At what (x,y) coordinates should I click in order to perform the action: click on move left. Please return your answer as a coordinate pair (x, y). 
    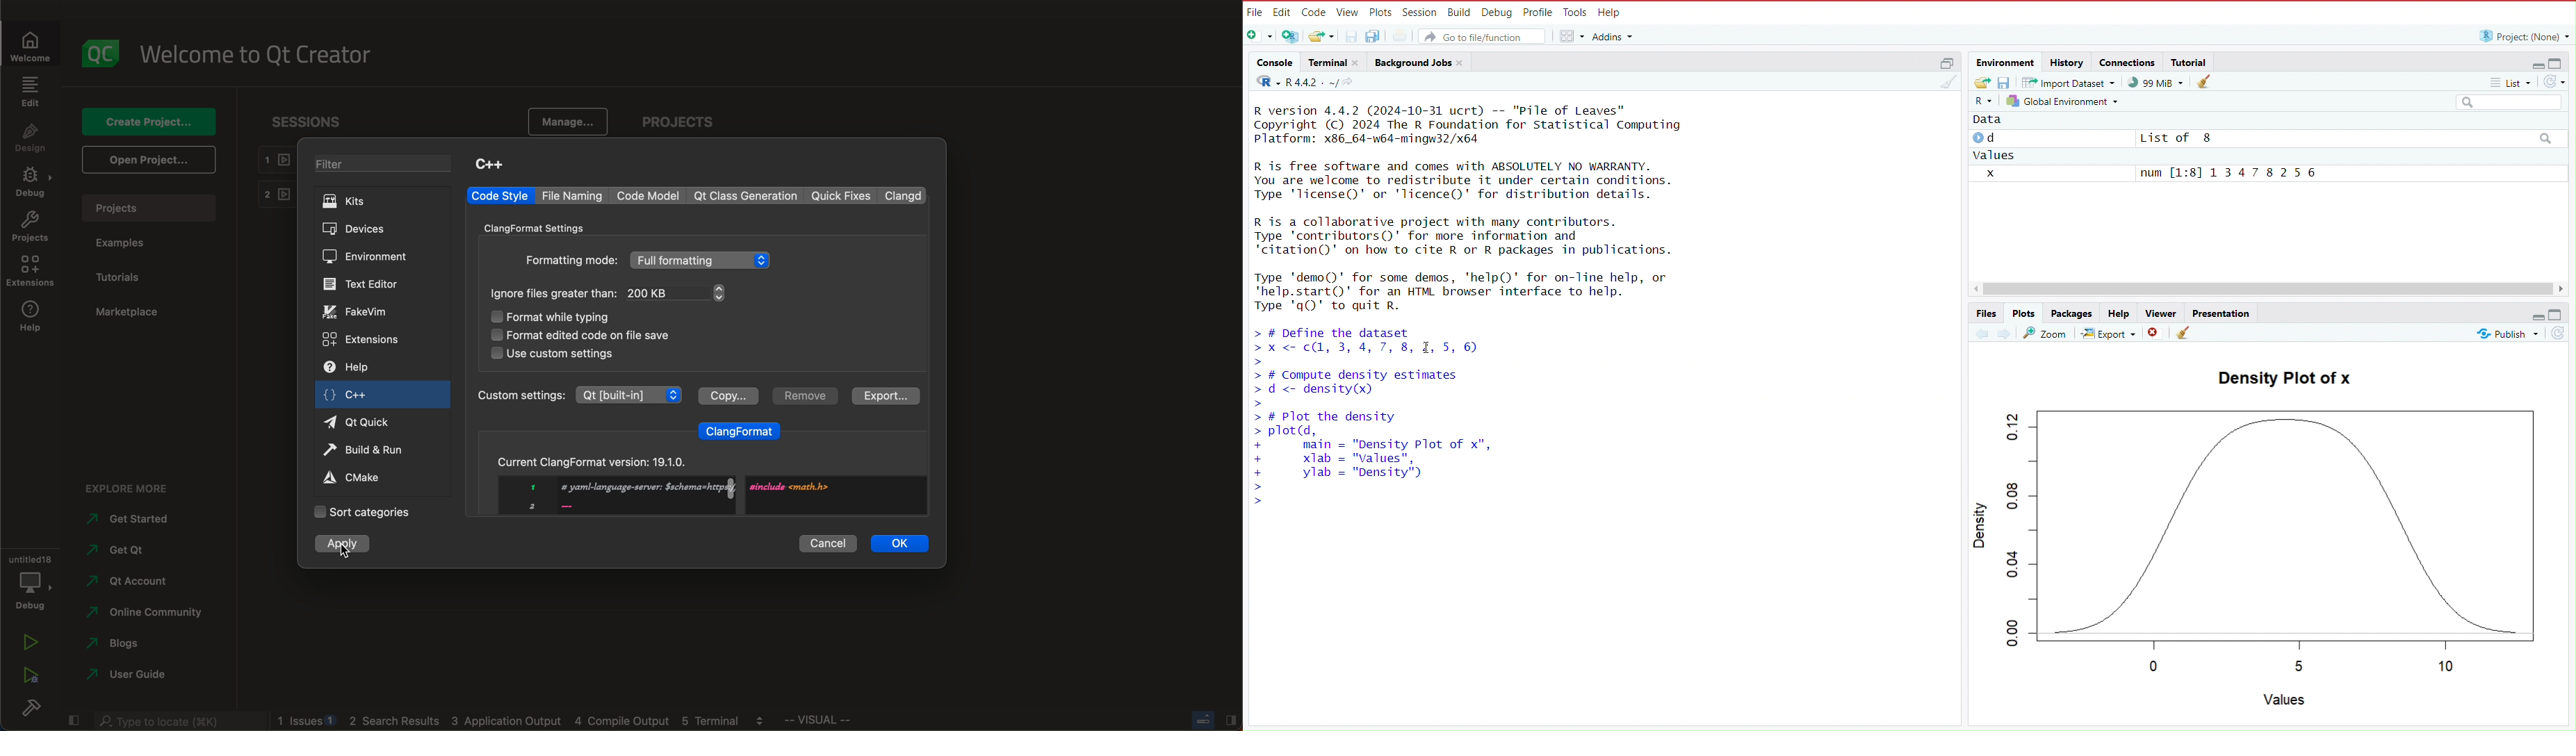
    Looking at the image, I should click on (1973, 287).